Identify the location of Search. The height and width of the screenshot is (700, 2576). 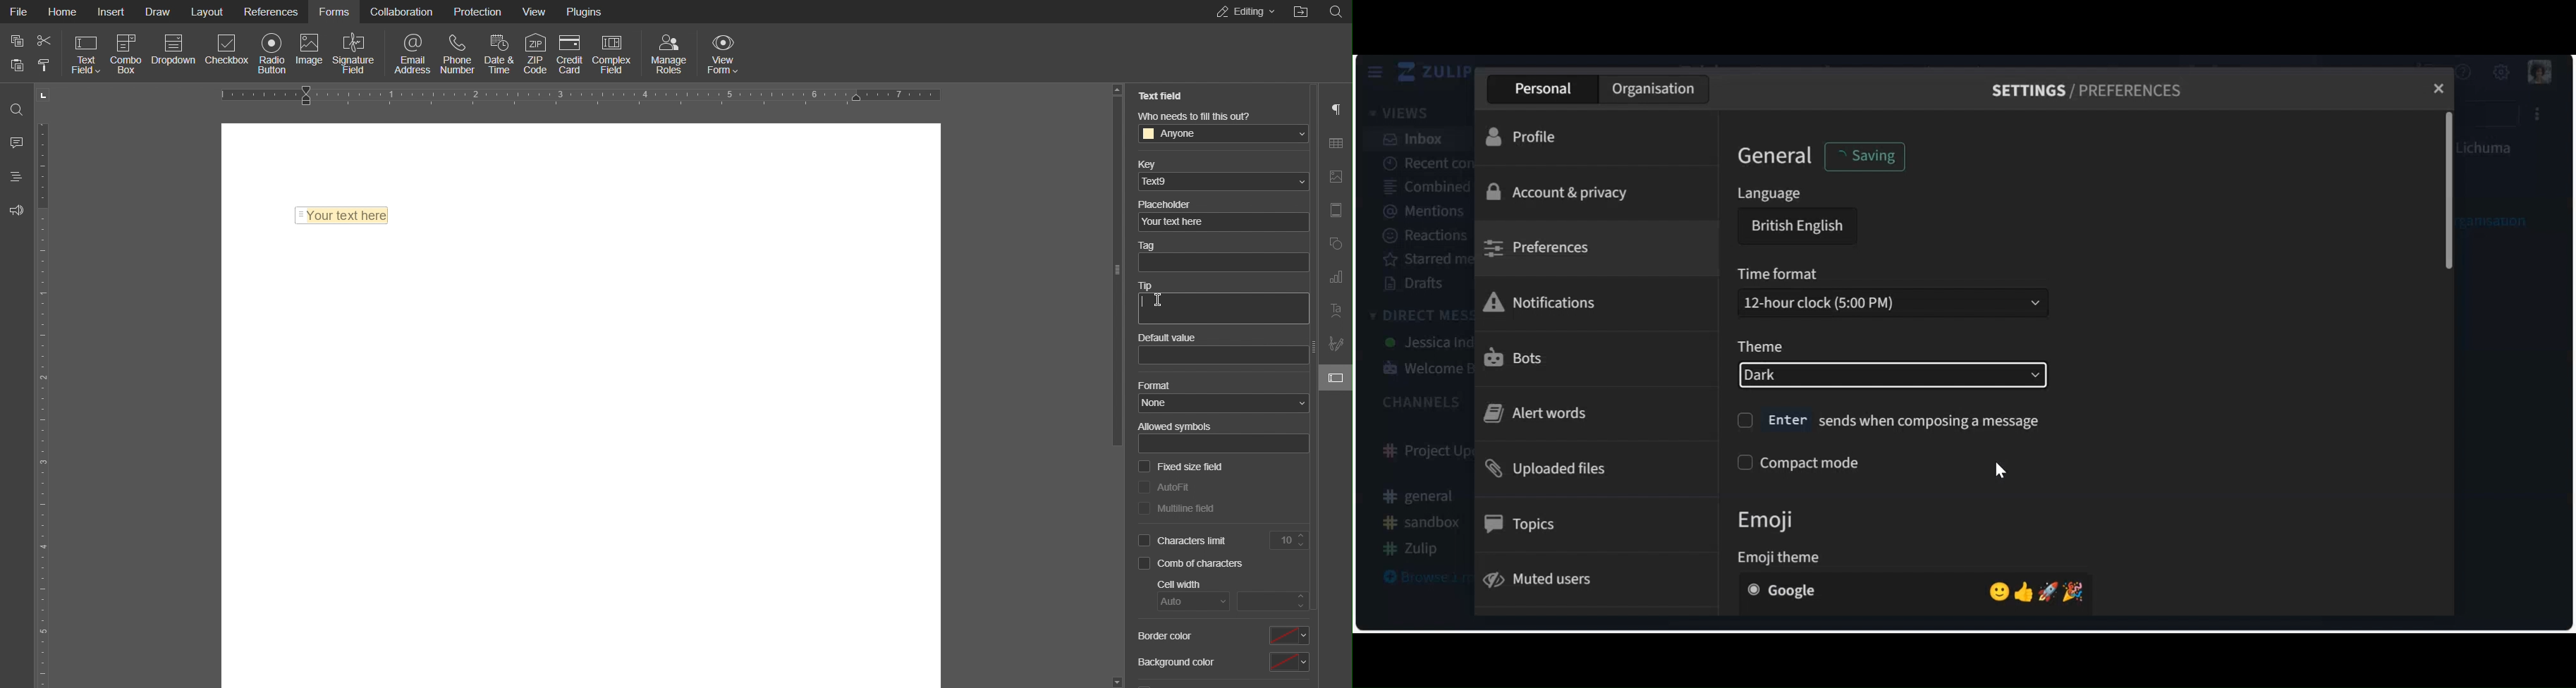
(17, 109).